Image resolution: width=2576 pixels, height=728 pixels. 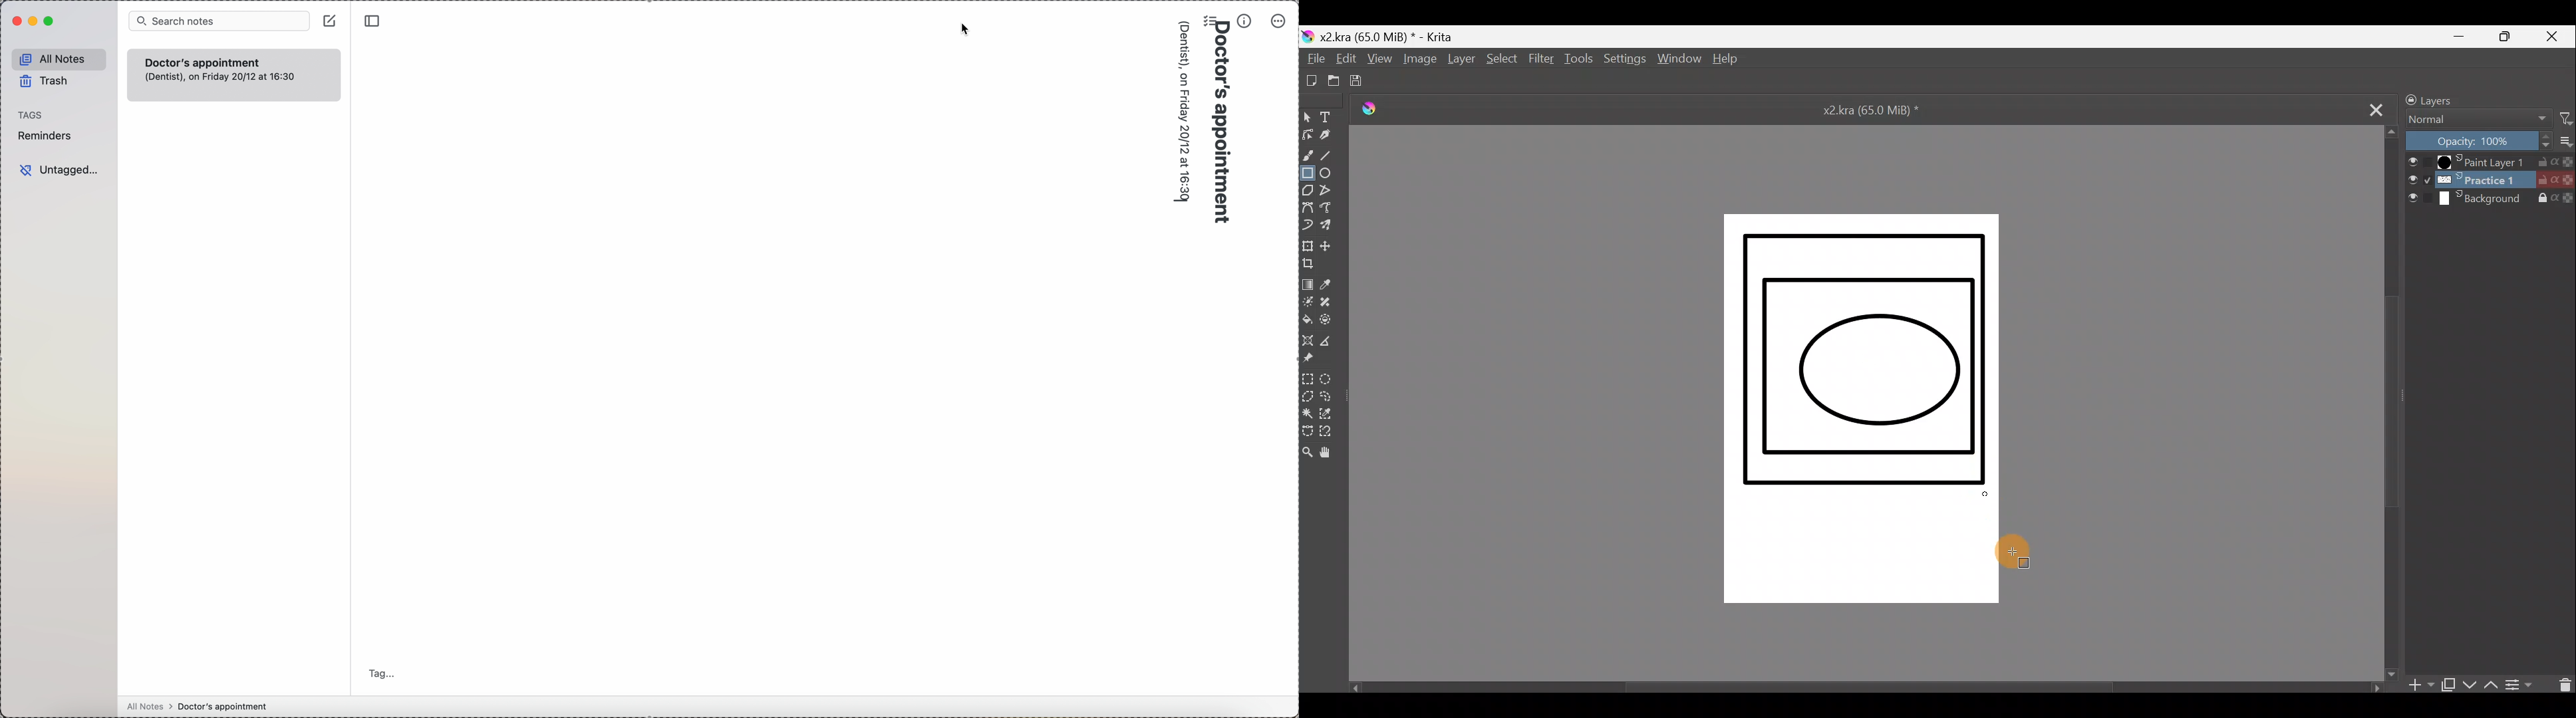 I want to click on check list, so click(x=1208, y=18).